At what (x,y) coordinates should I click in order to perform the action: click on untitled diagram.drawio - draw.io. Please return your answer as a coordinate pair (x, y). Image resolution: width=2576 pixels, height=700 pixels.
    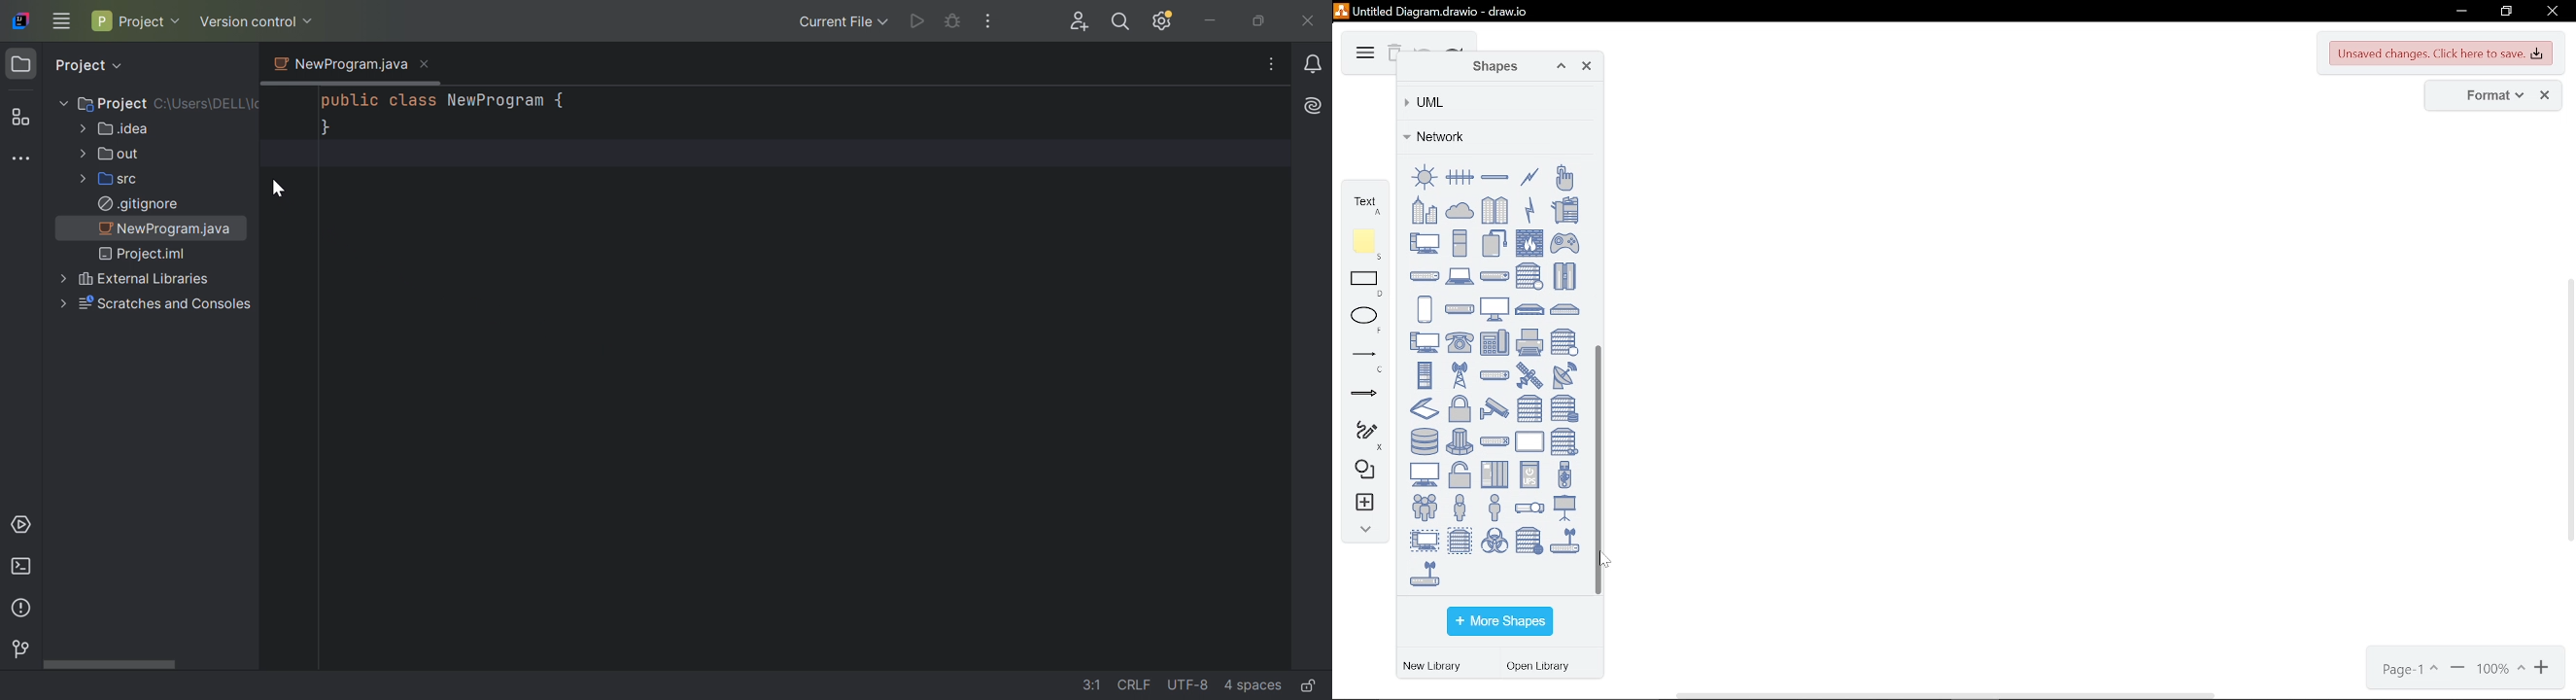
    Looking at the image, I should click on (1443, 10).